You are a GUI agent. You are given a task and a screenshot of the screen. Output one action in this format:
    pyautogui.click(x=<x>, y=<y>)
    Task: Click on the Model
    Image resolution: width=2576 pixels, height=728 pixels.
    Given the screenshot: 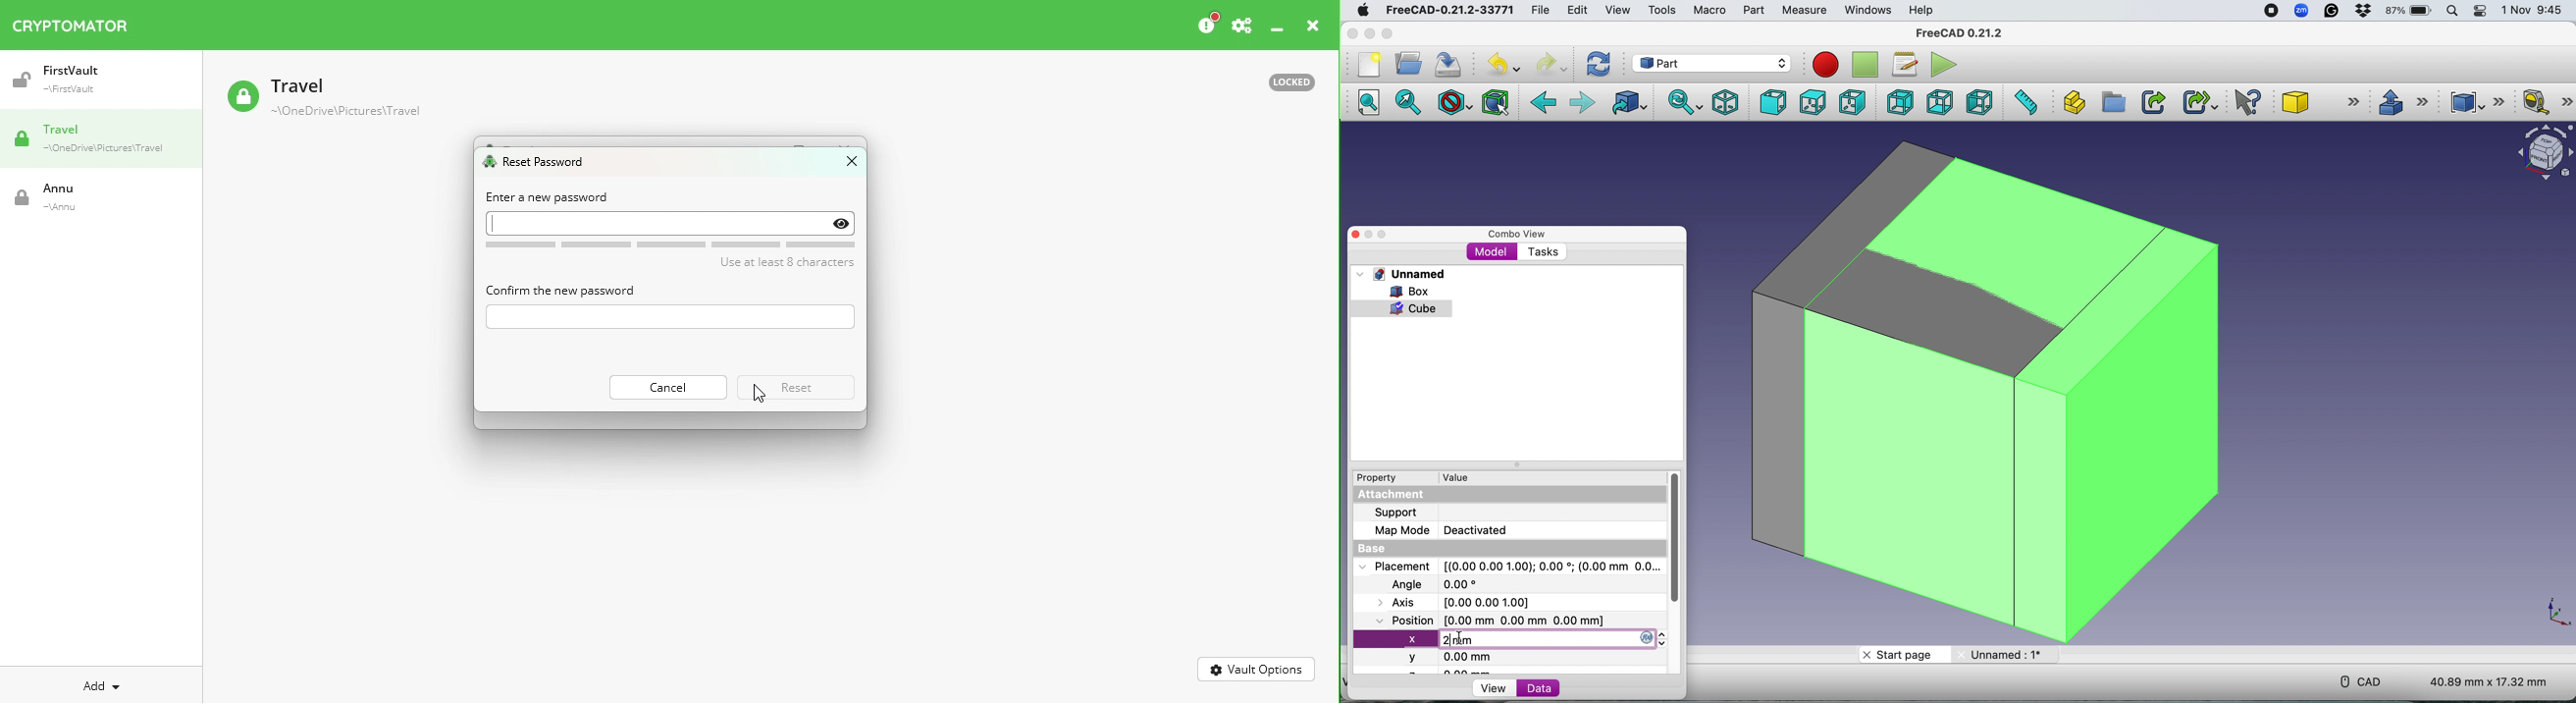 What is the action you would take?
    pyautogui.click(x=1492, y=253)
    